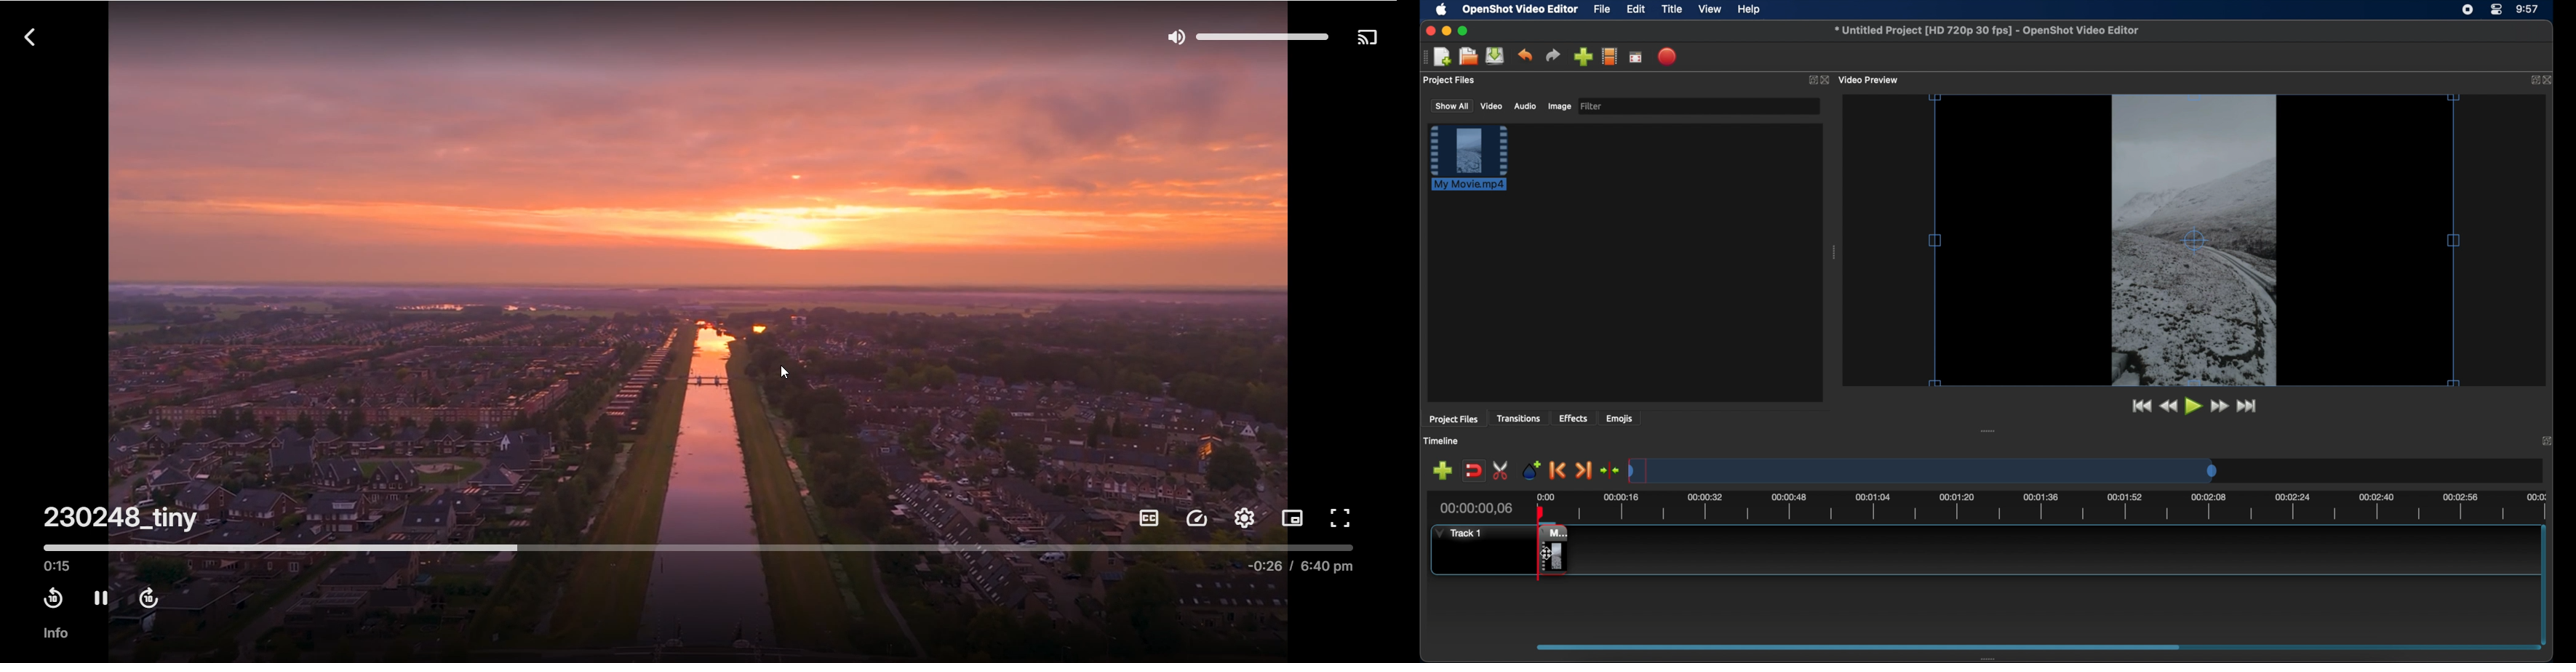 The height and width of the screenshot is (672, 2576). I want to click on open files, so click(1469, 57).